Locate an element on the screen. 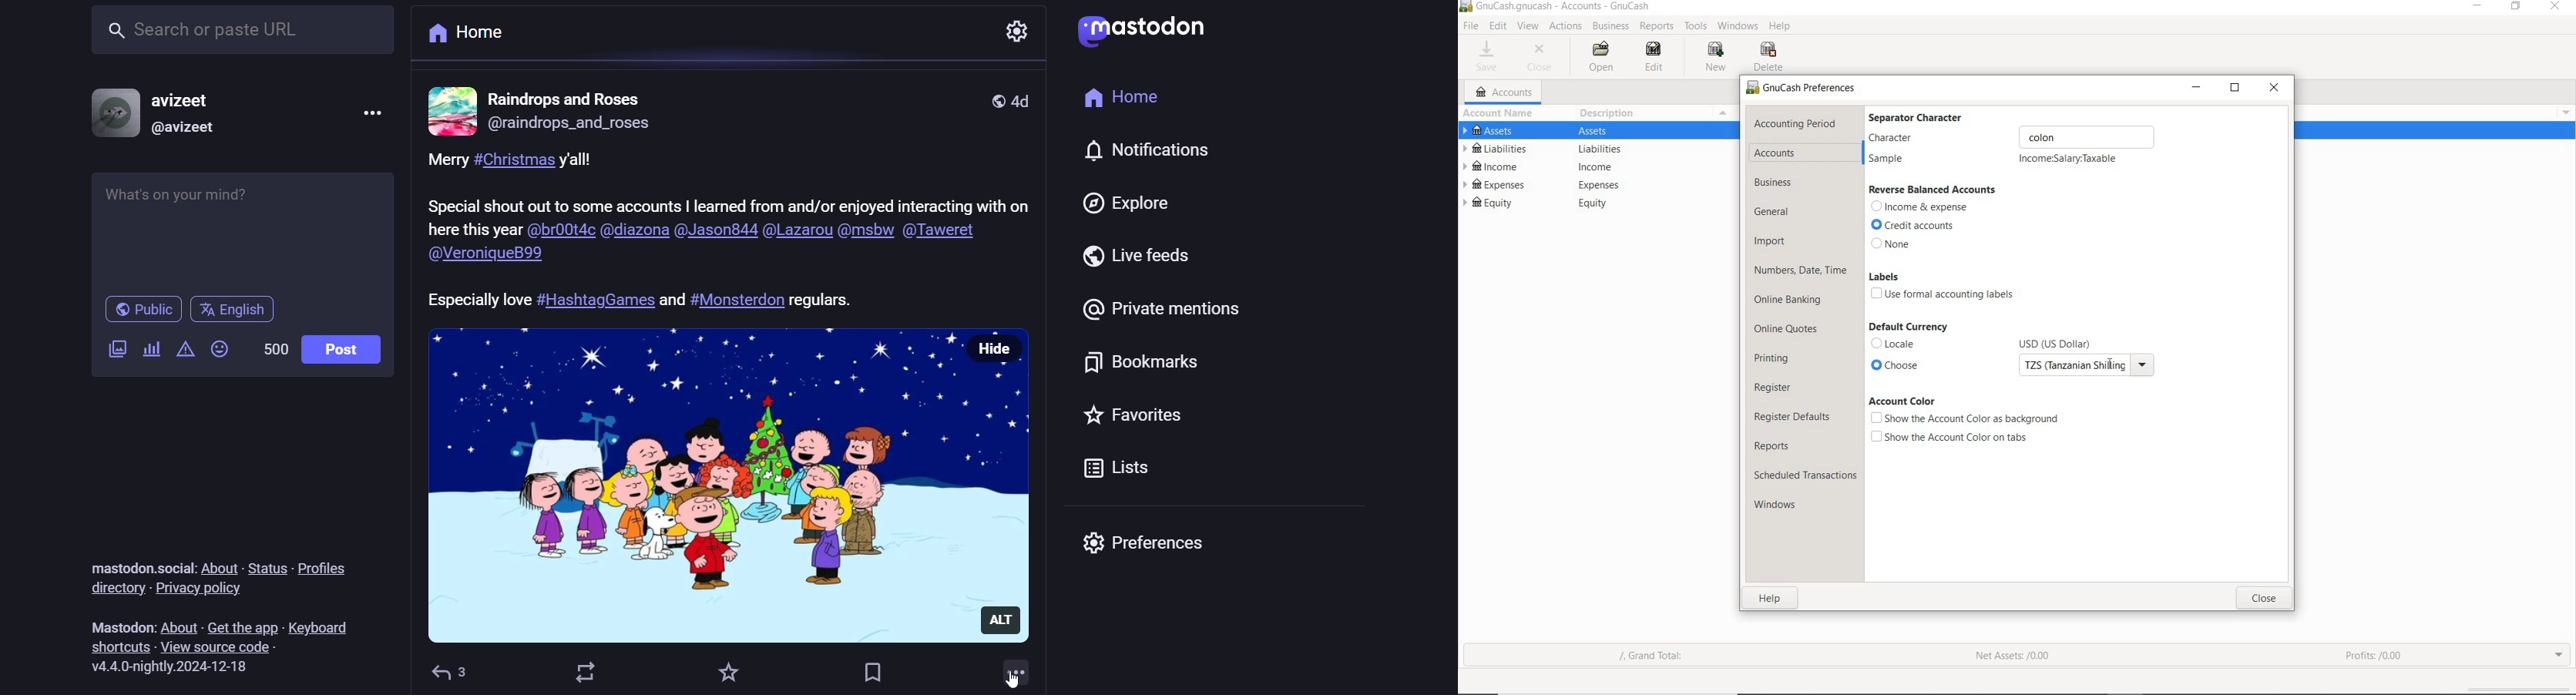 The height and width of the screenshot is (700, 2576). content warning is located at coordinates (186, 348).